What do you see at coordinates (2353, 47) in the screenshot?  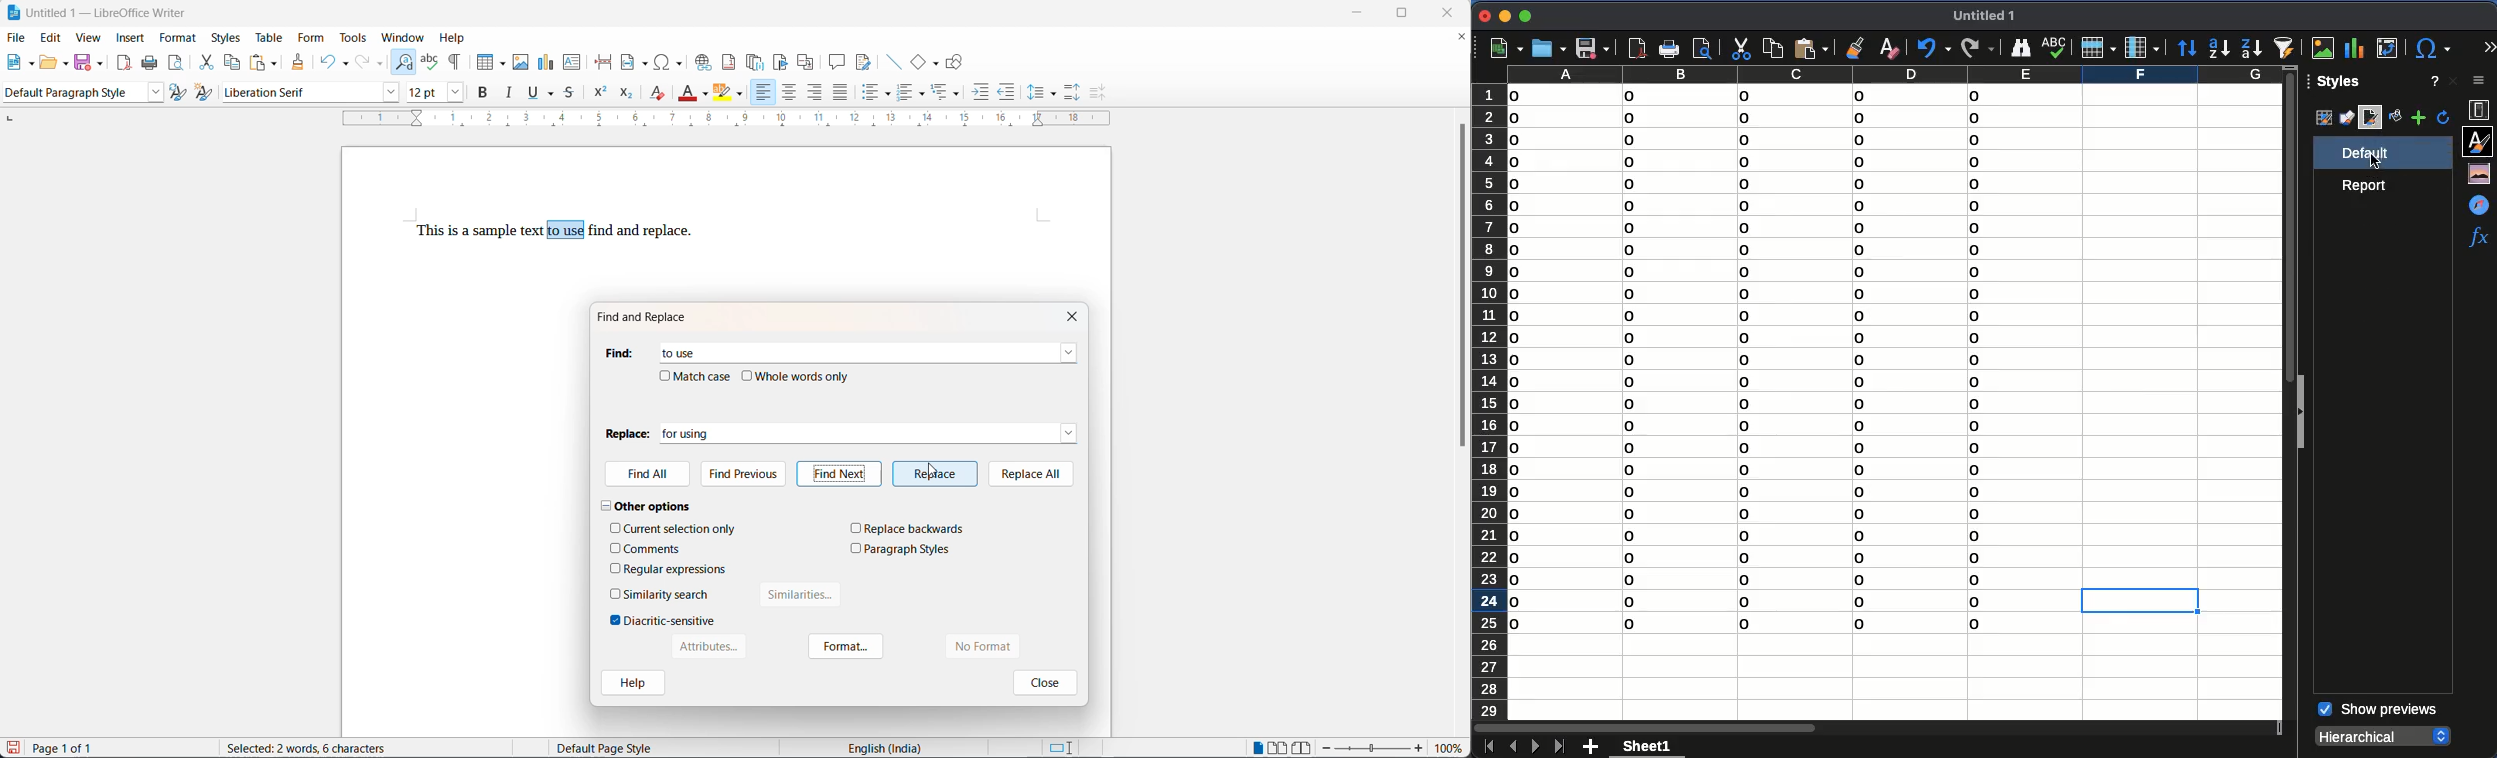 I see `chart` at bounding box center [2353, 47].